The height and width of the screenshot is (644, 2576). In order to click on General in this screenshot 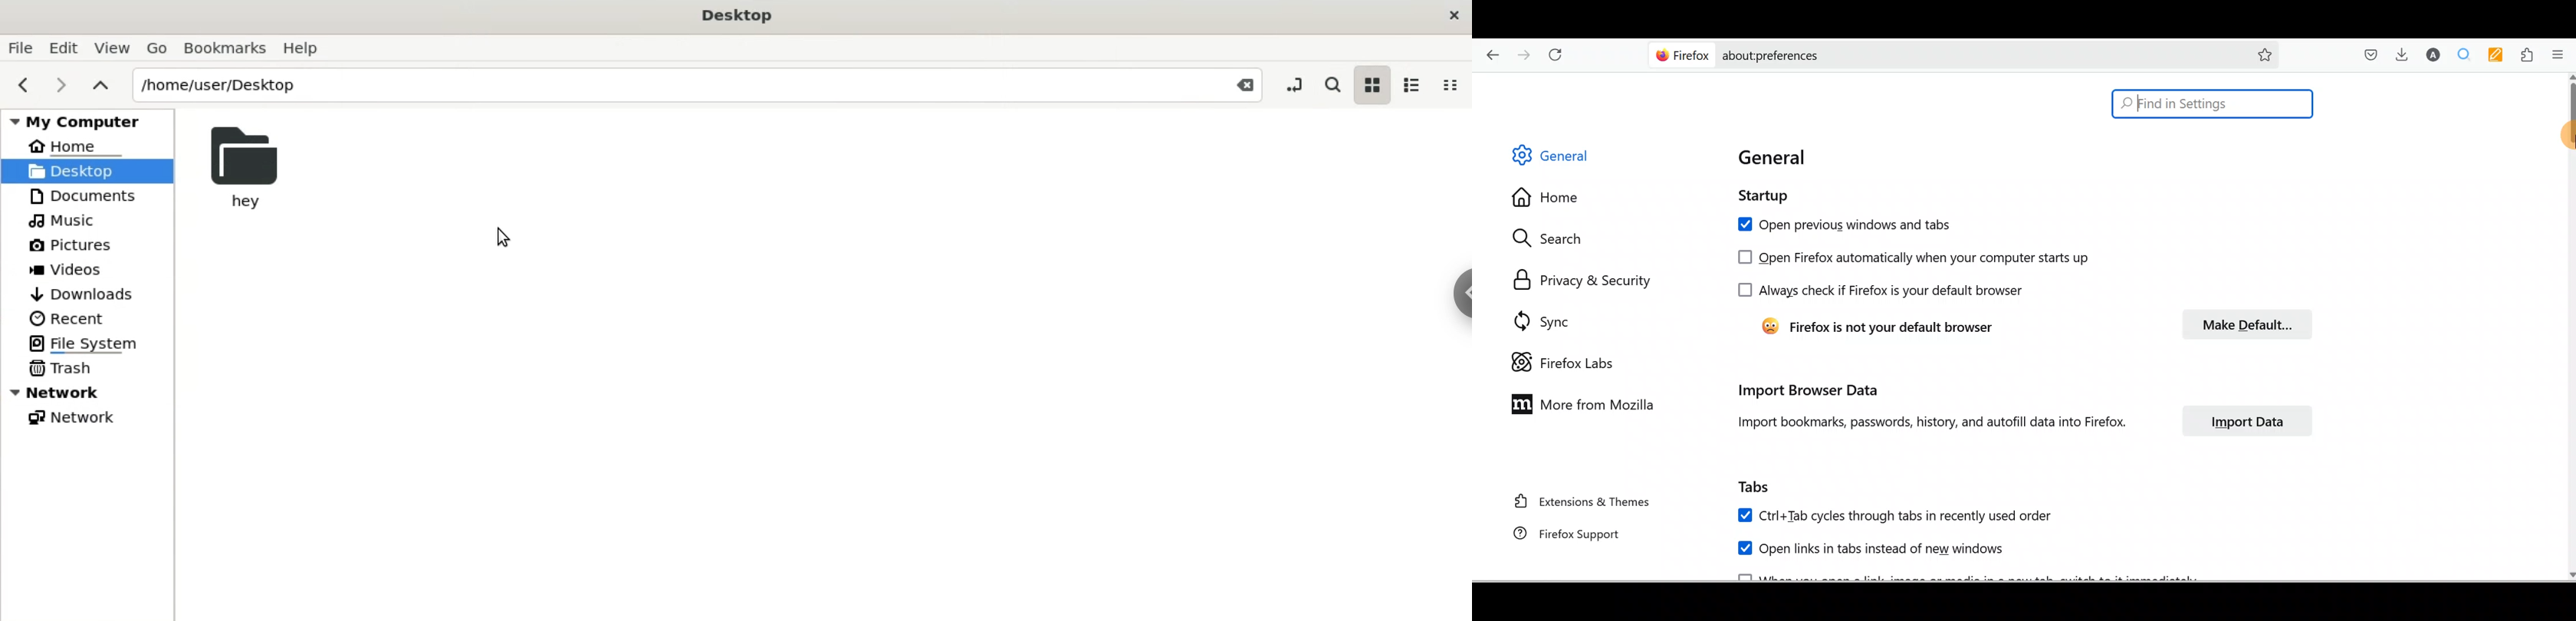, I will do `click(1775, 159)`.